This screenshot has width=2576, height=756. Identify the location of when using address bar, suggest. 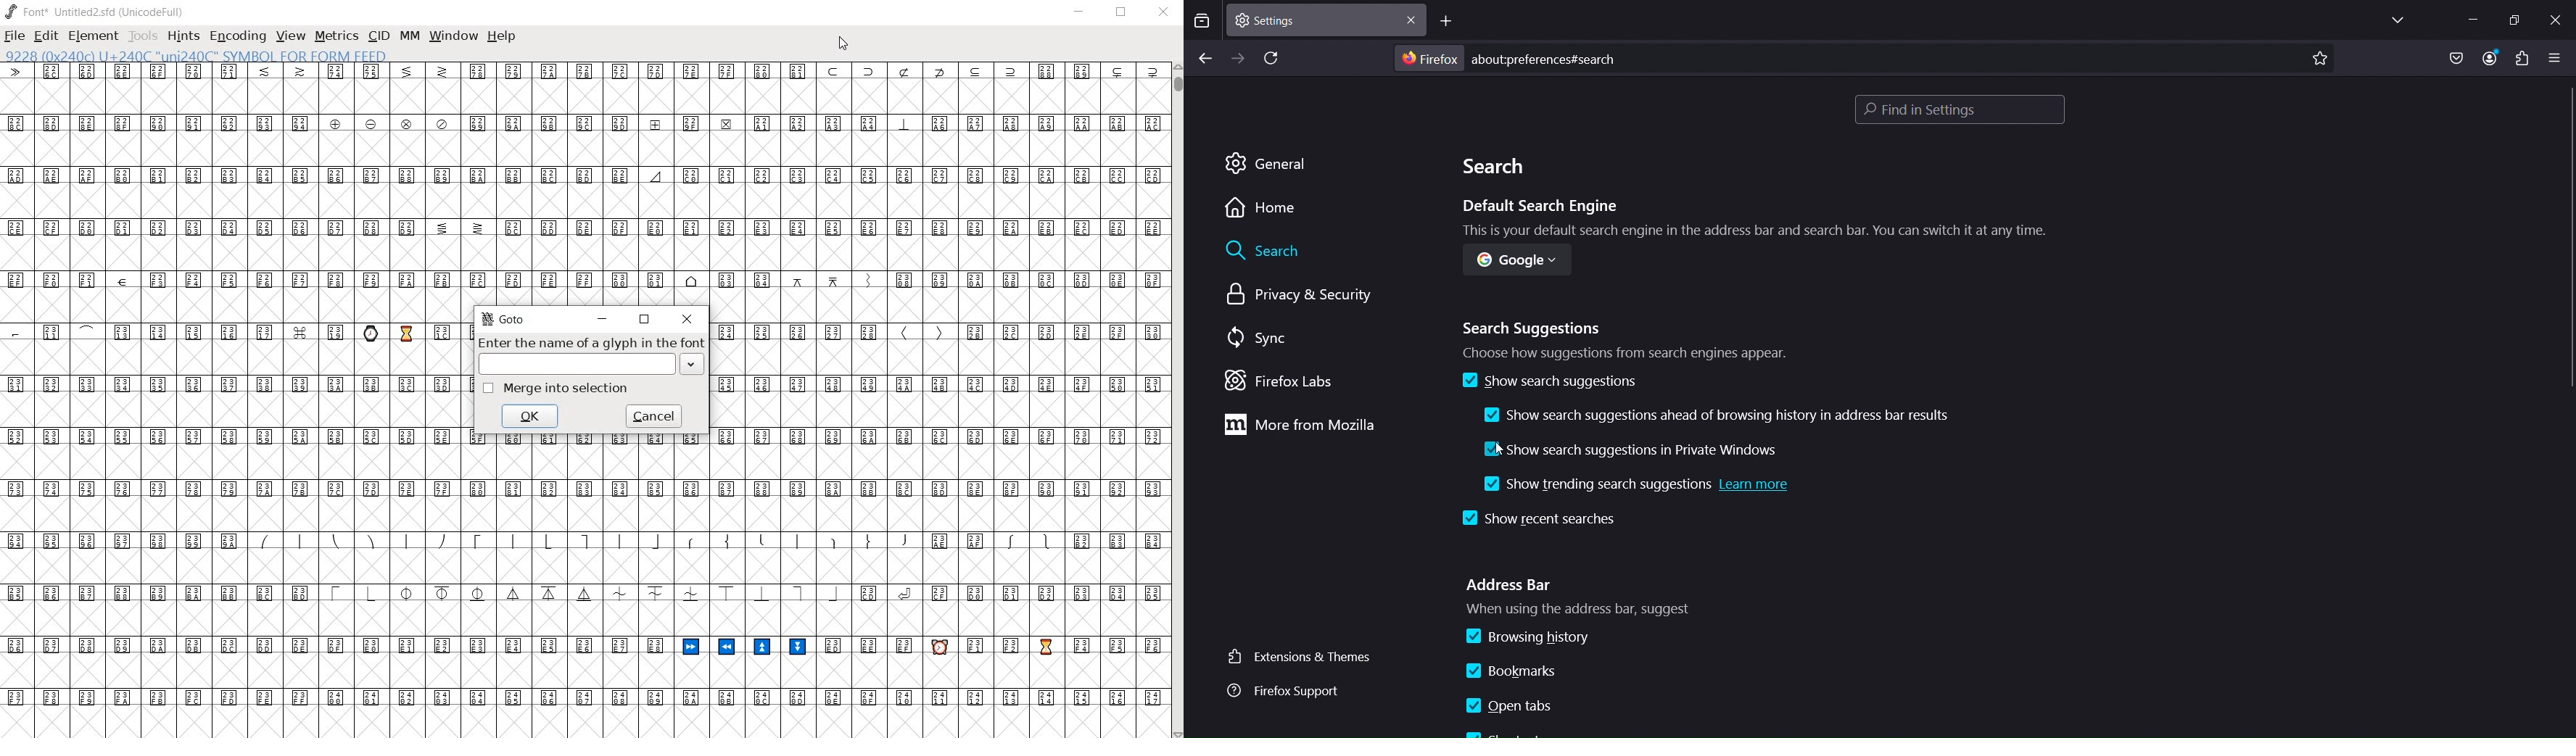
(1601, 610).